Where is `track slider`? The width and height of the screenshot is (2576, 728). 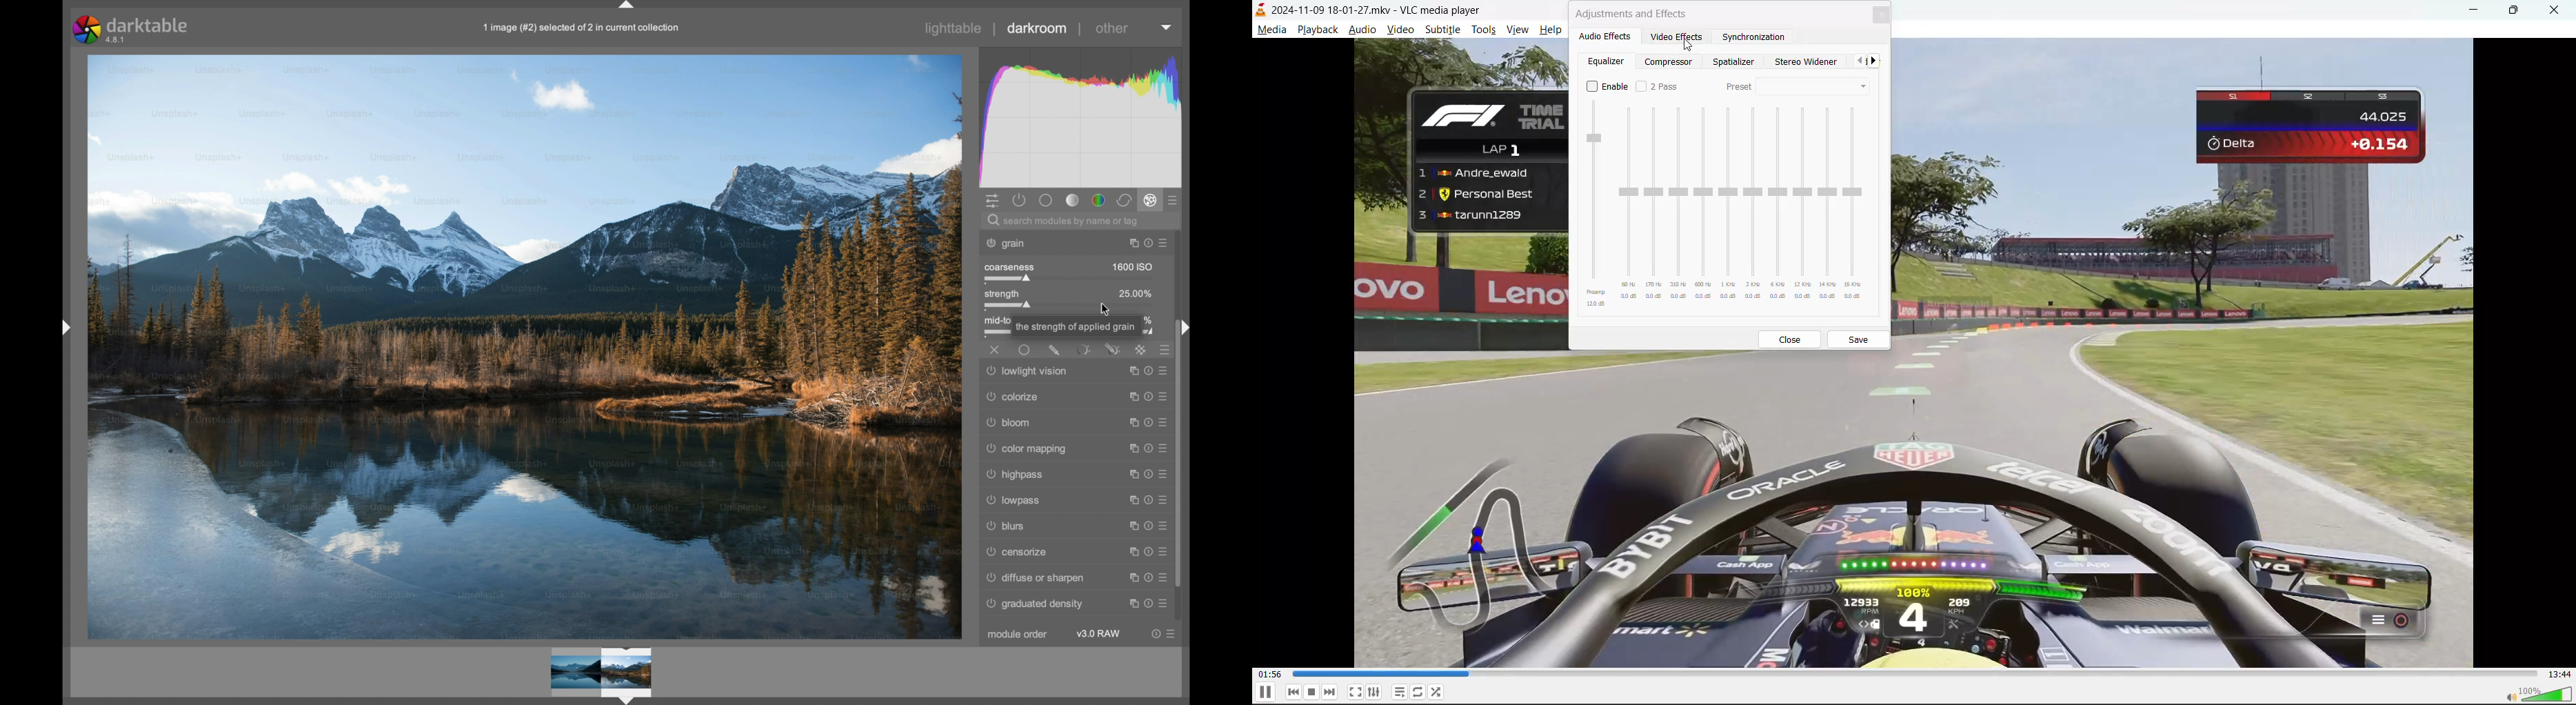
track slider is located at coordinates (1913, 674).